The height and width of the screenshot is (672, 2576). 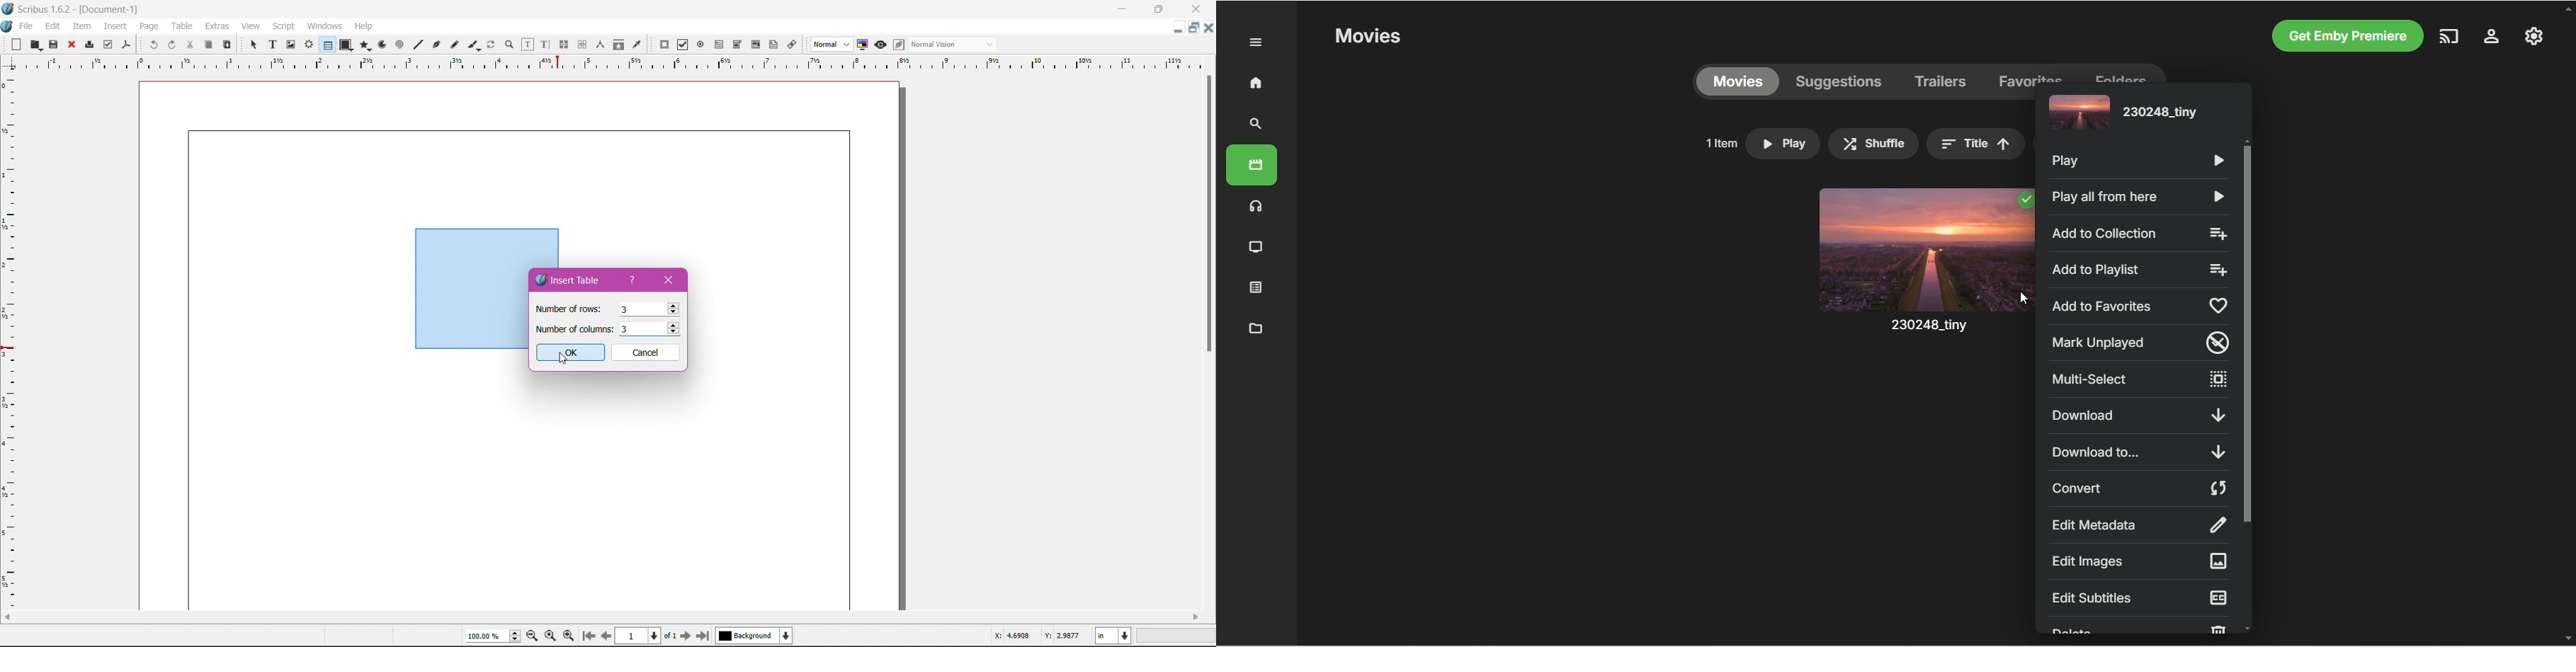 I want to click on Next Page, so click(x=687, y=635).